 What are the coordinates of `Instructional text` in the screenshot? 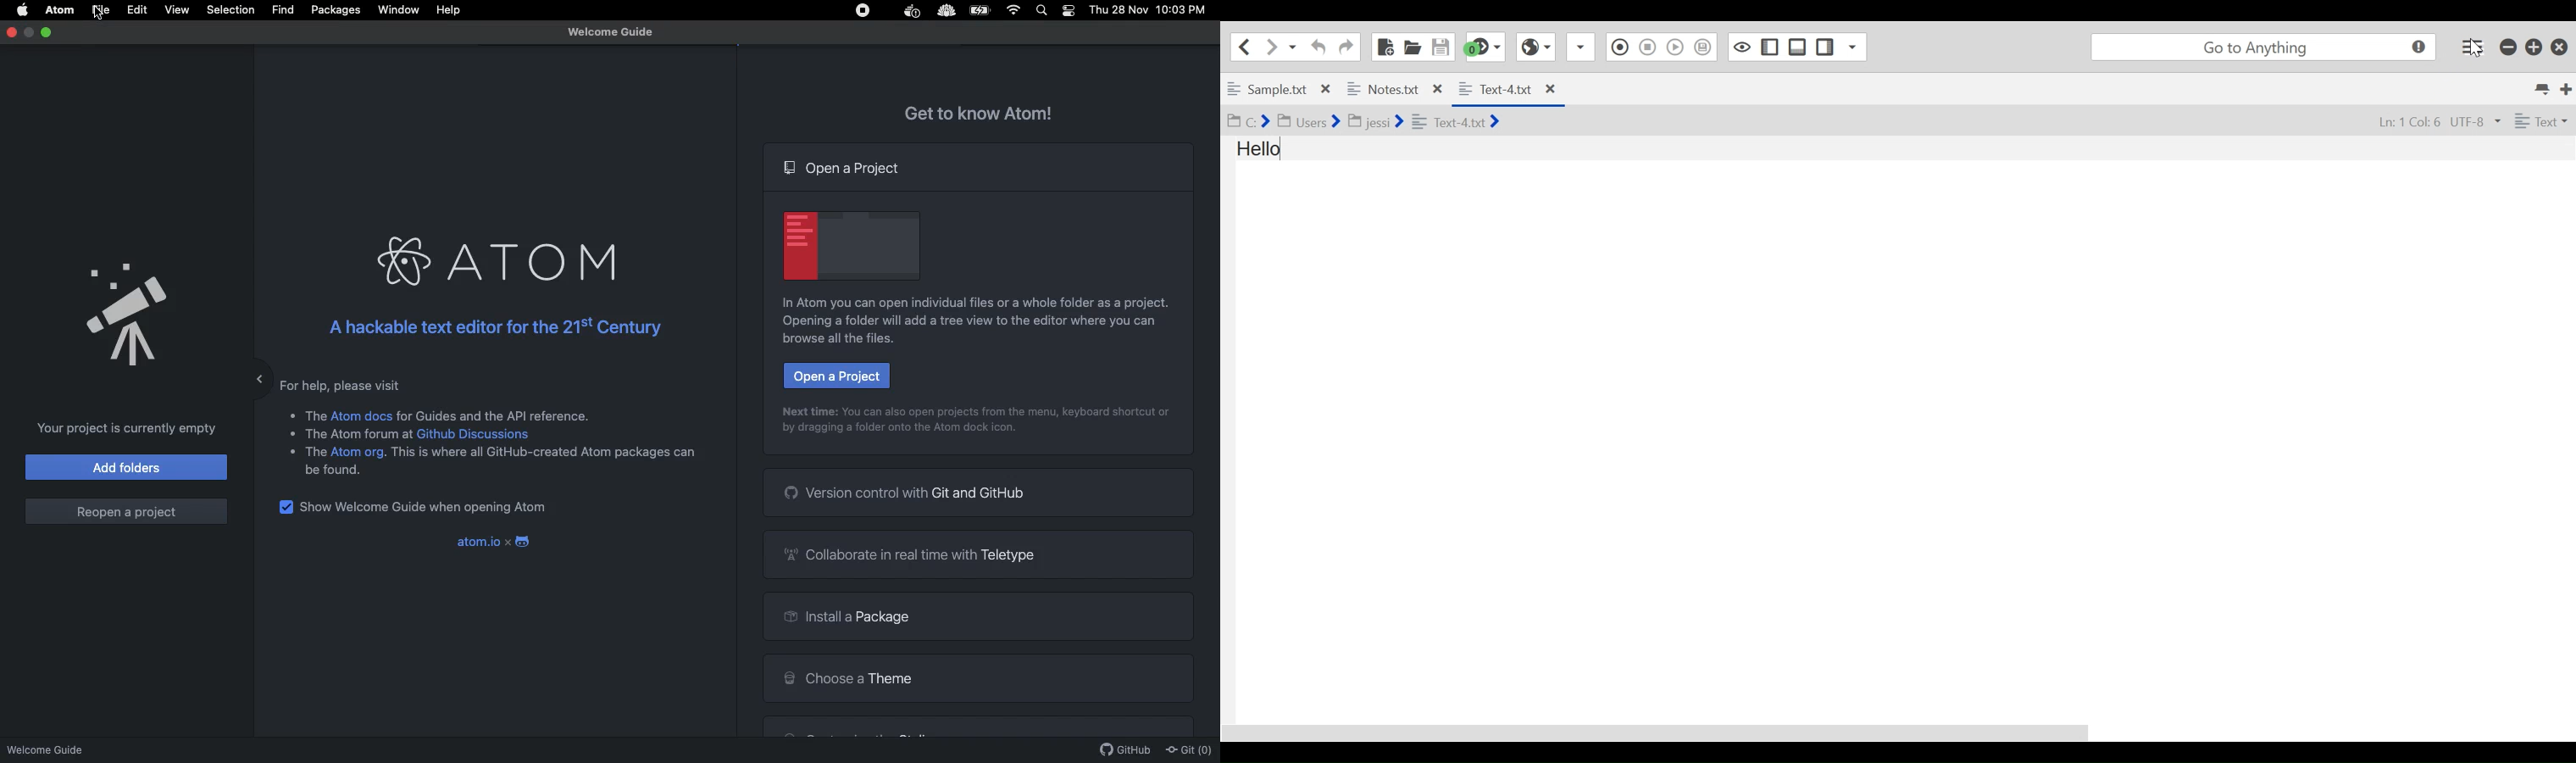 It's located at (966, 303).